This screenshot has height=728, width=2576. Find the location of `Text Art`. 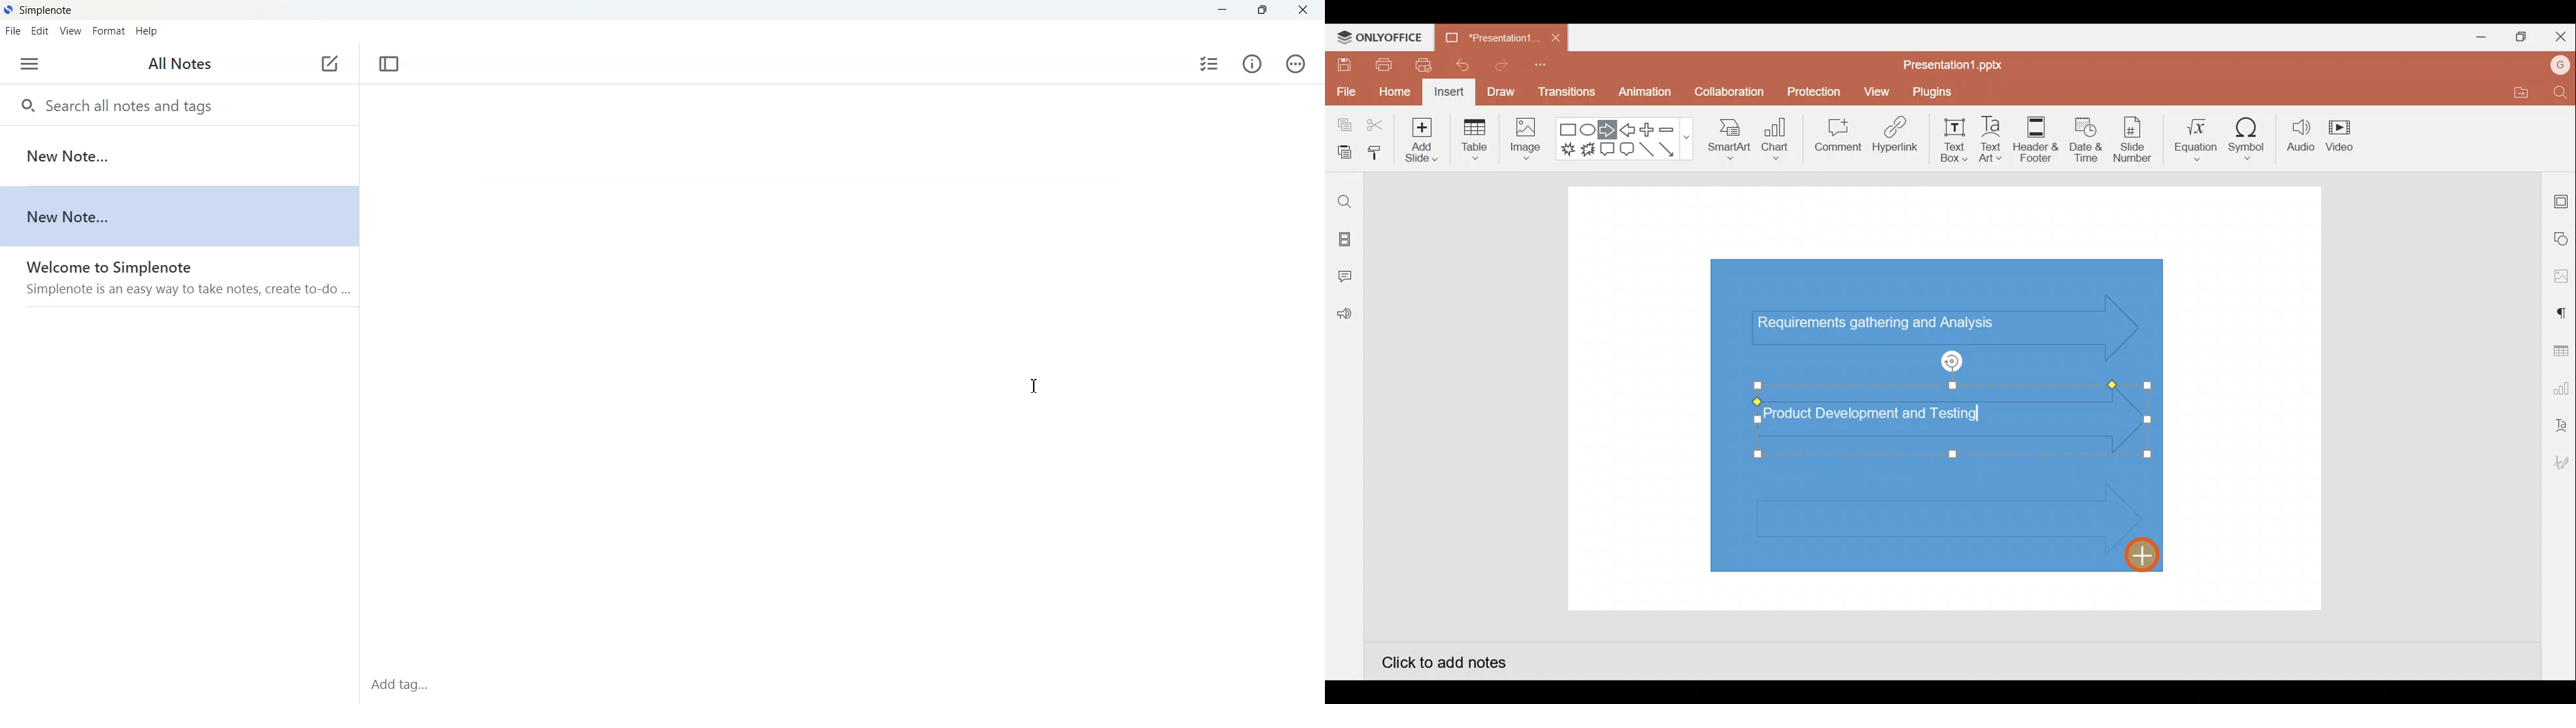

Text Art is located at coordinates (1996, 136).